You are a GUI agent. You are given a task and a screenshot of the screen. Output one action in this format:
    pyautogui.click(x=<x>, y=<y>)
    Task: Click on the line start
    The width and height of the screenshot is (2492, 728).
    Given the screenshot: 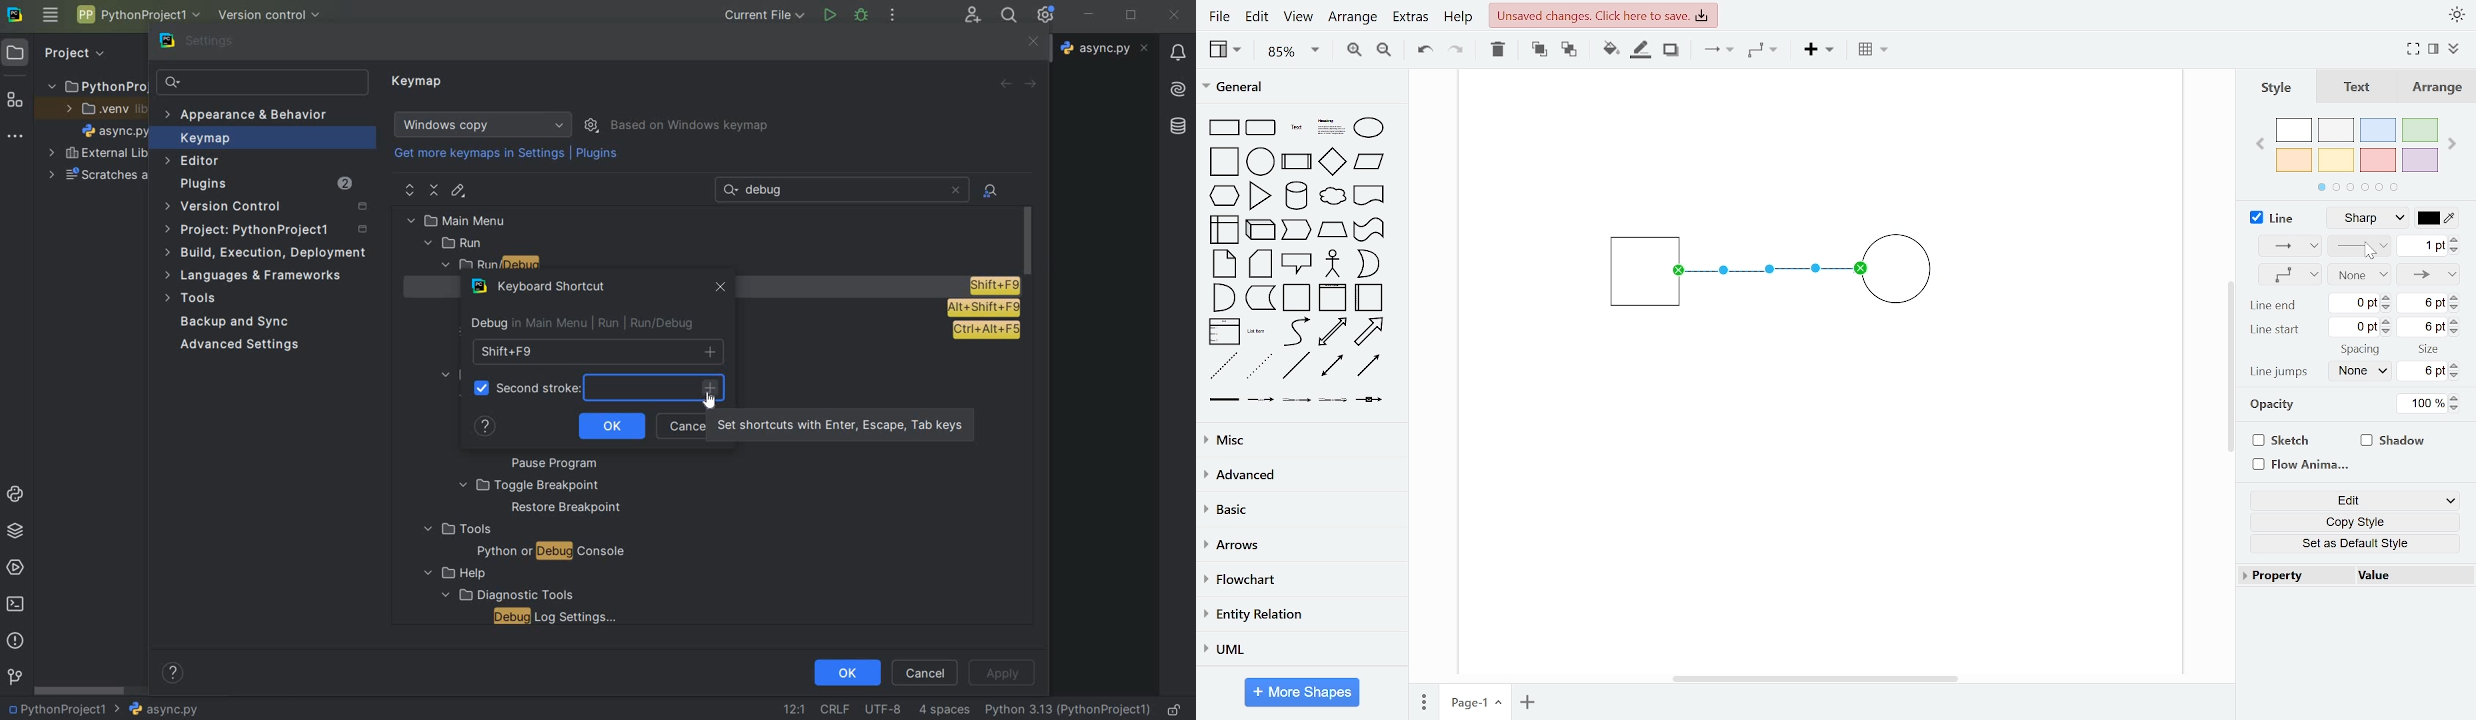 What is the action you would take?
    pyautogui.click(x=2273, y=329)
    